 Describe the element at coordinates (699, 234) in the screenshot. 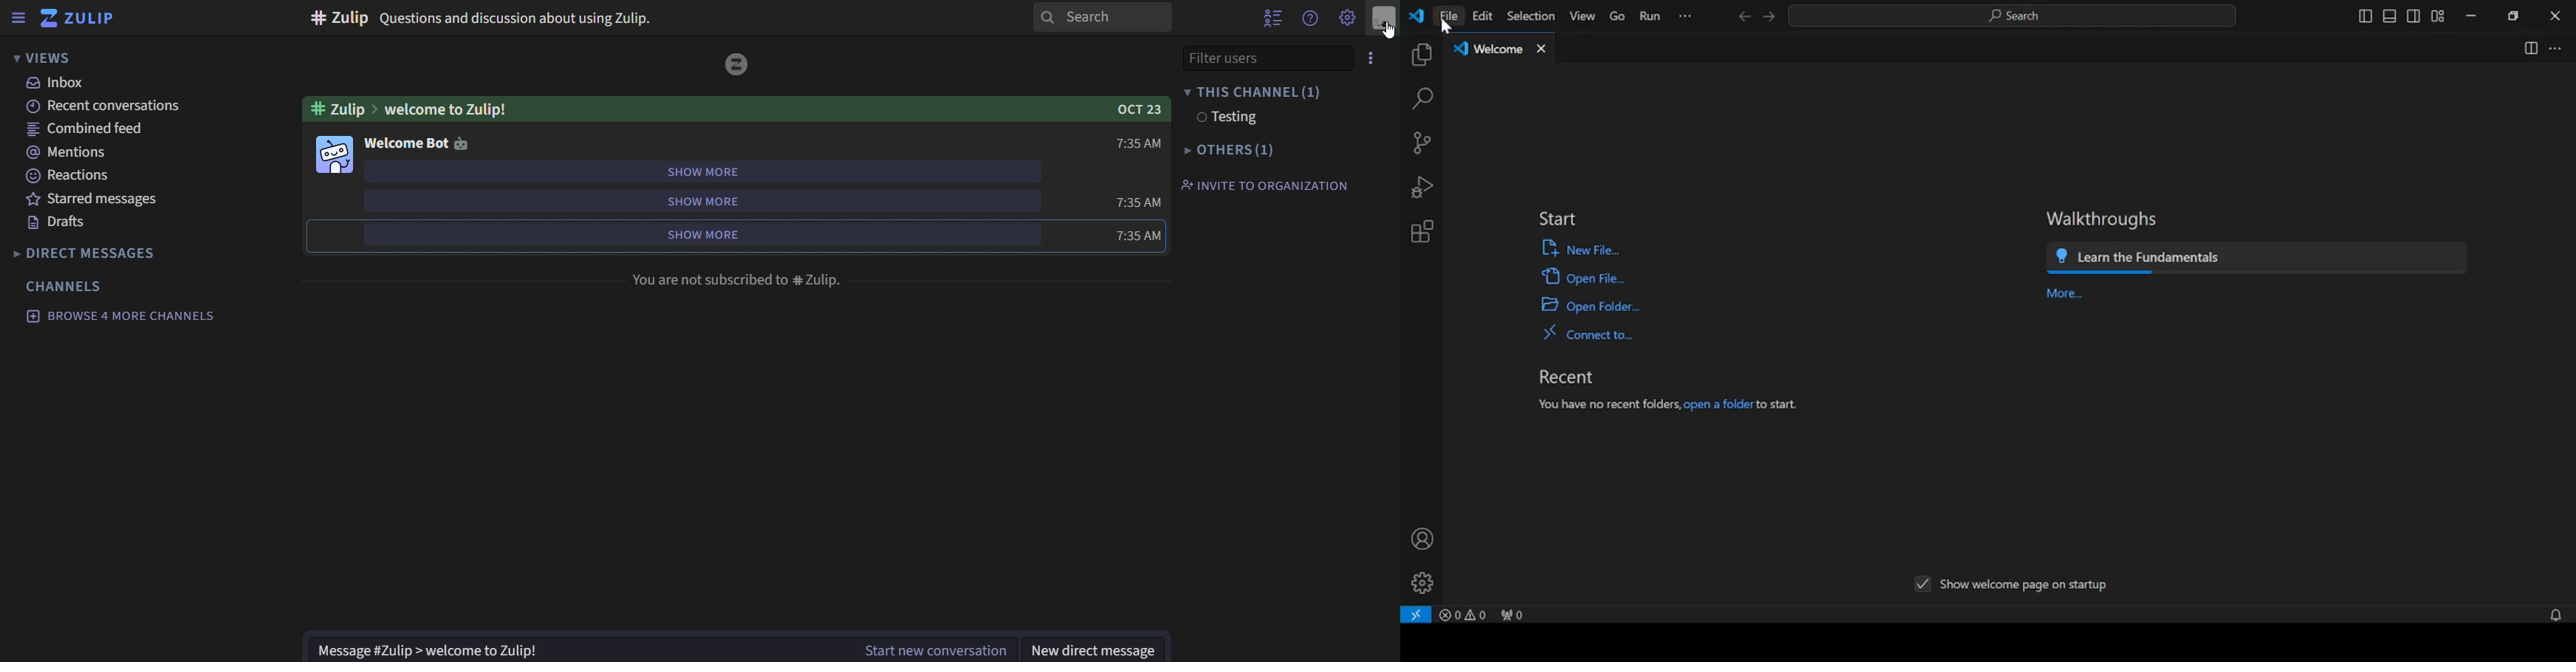

I see `show more` at that location.